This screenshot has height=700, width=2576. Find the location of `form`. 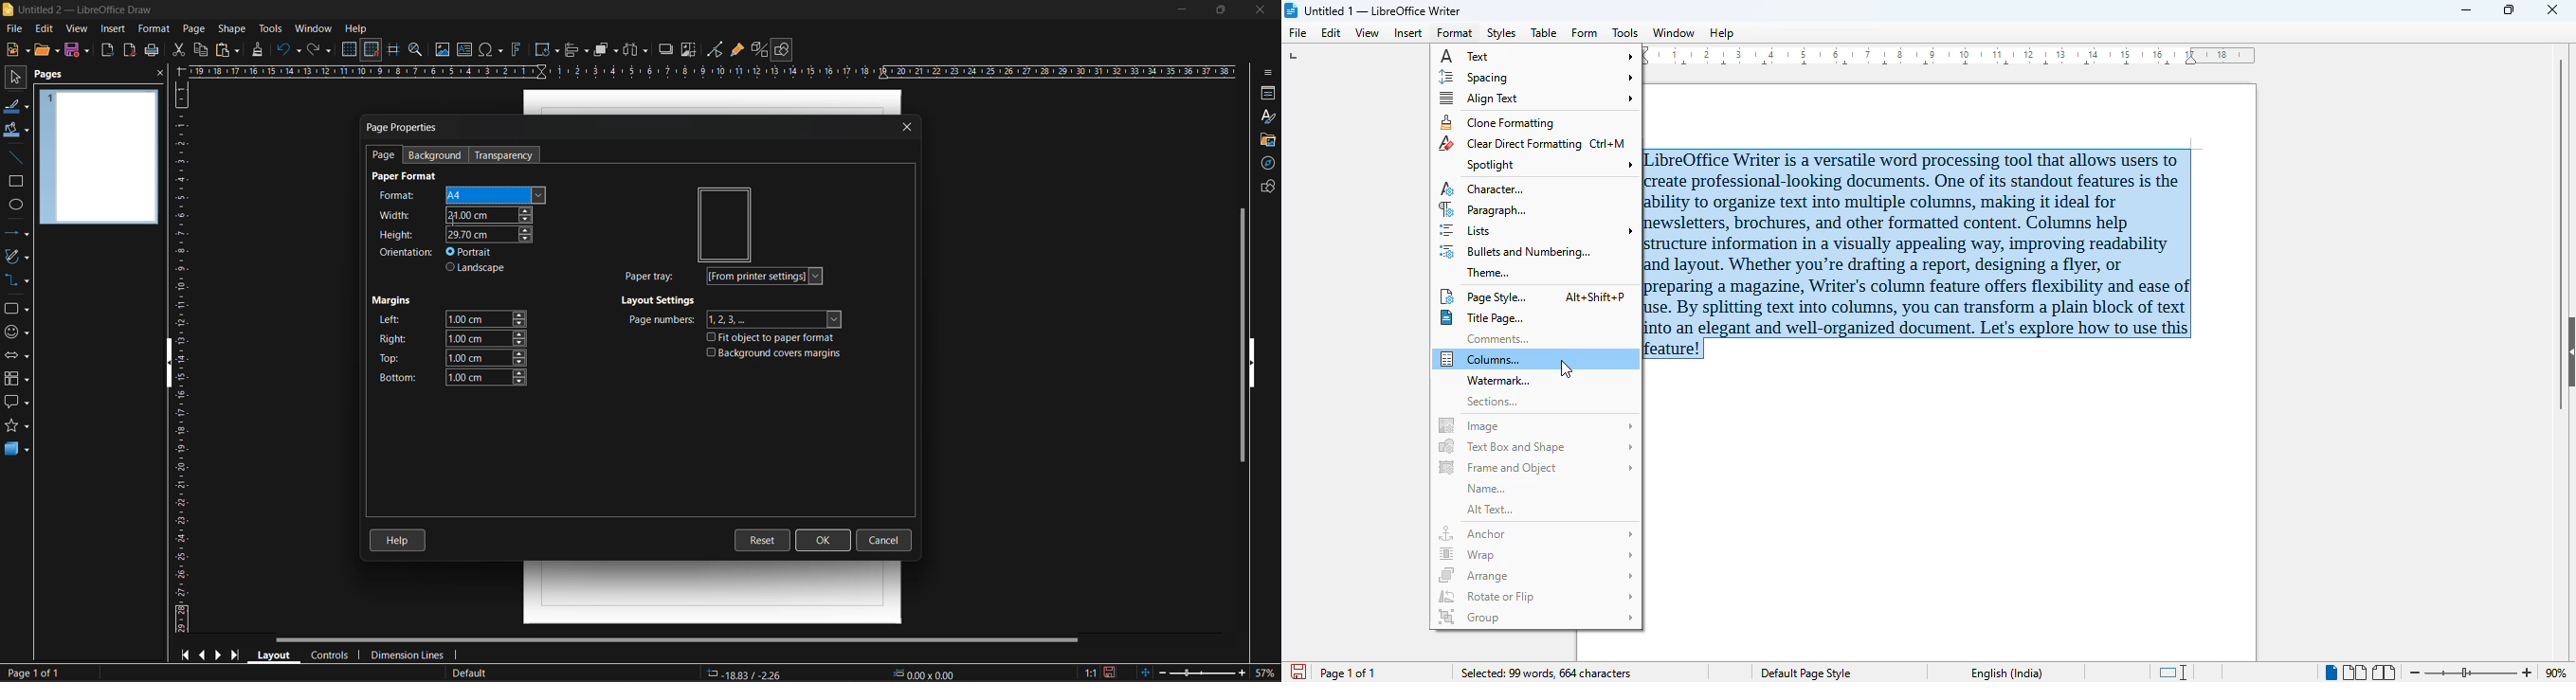

form is located at coordinates (1585, 33).